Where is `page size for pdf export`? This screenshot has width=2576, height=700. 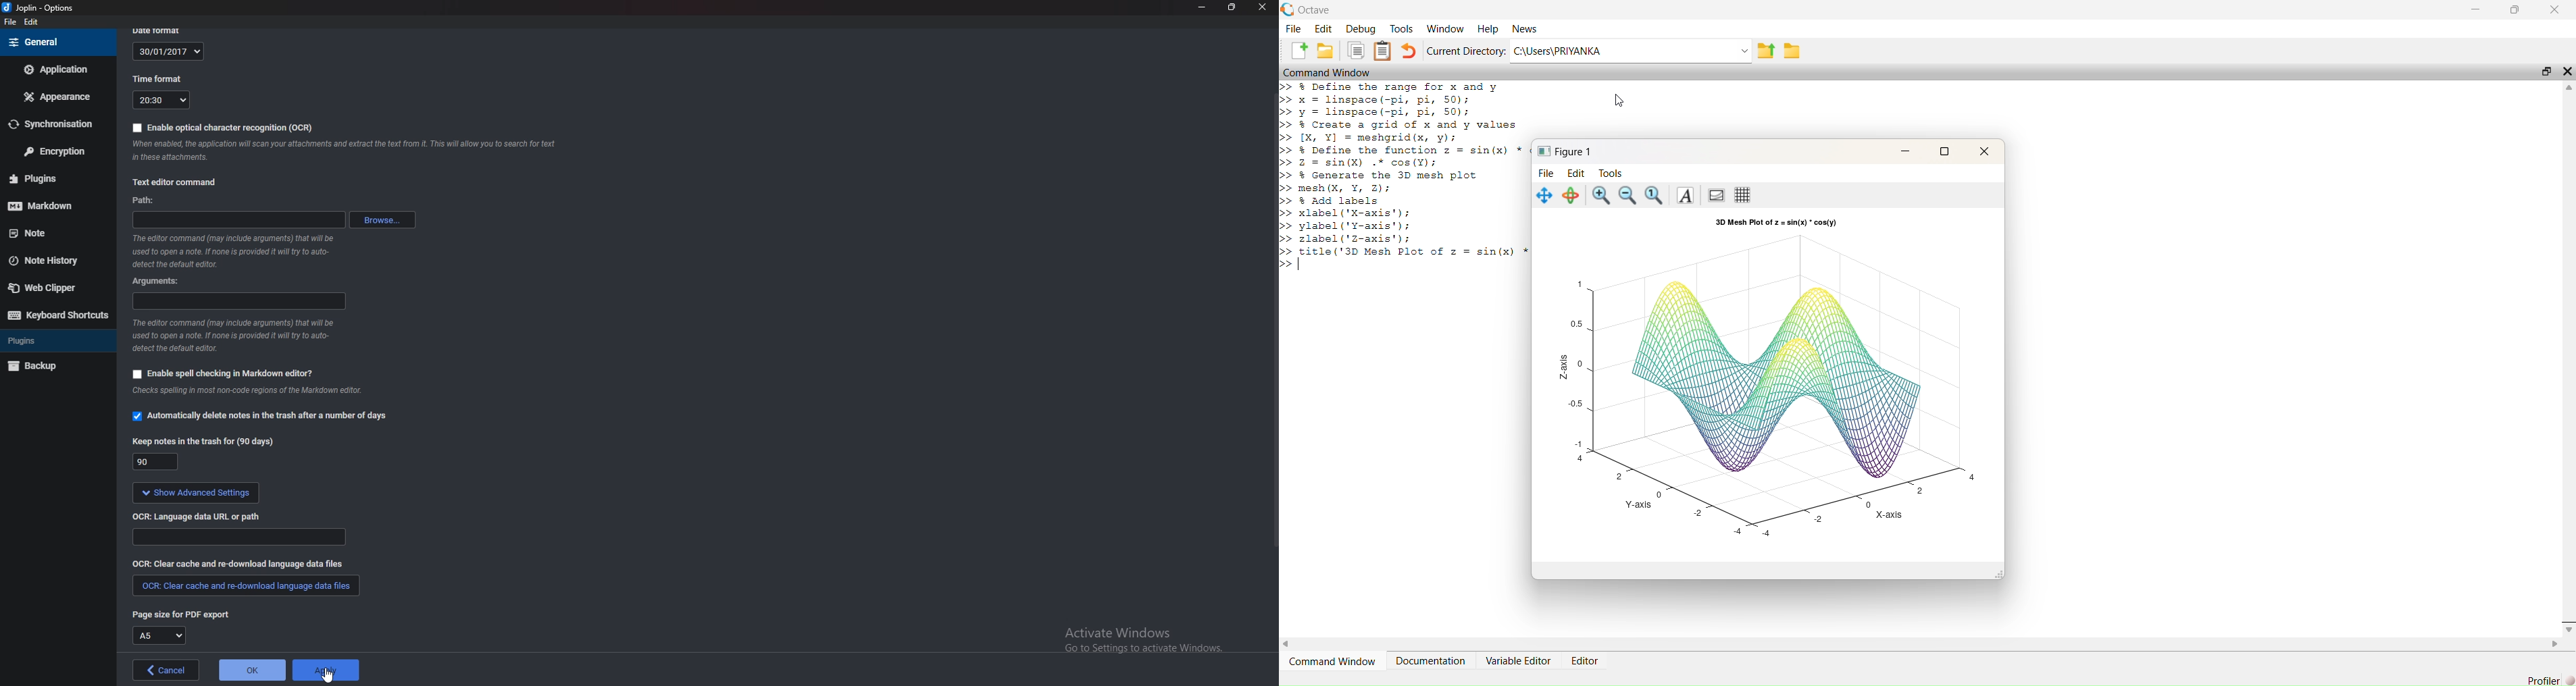
page size for pdf export is located at coordinates (180, 614).